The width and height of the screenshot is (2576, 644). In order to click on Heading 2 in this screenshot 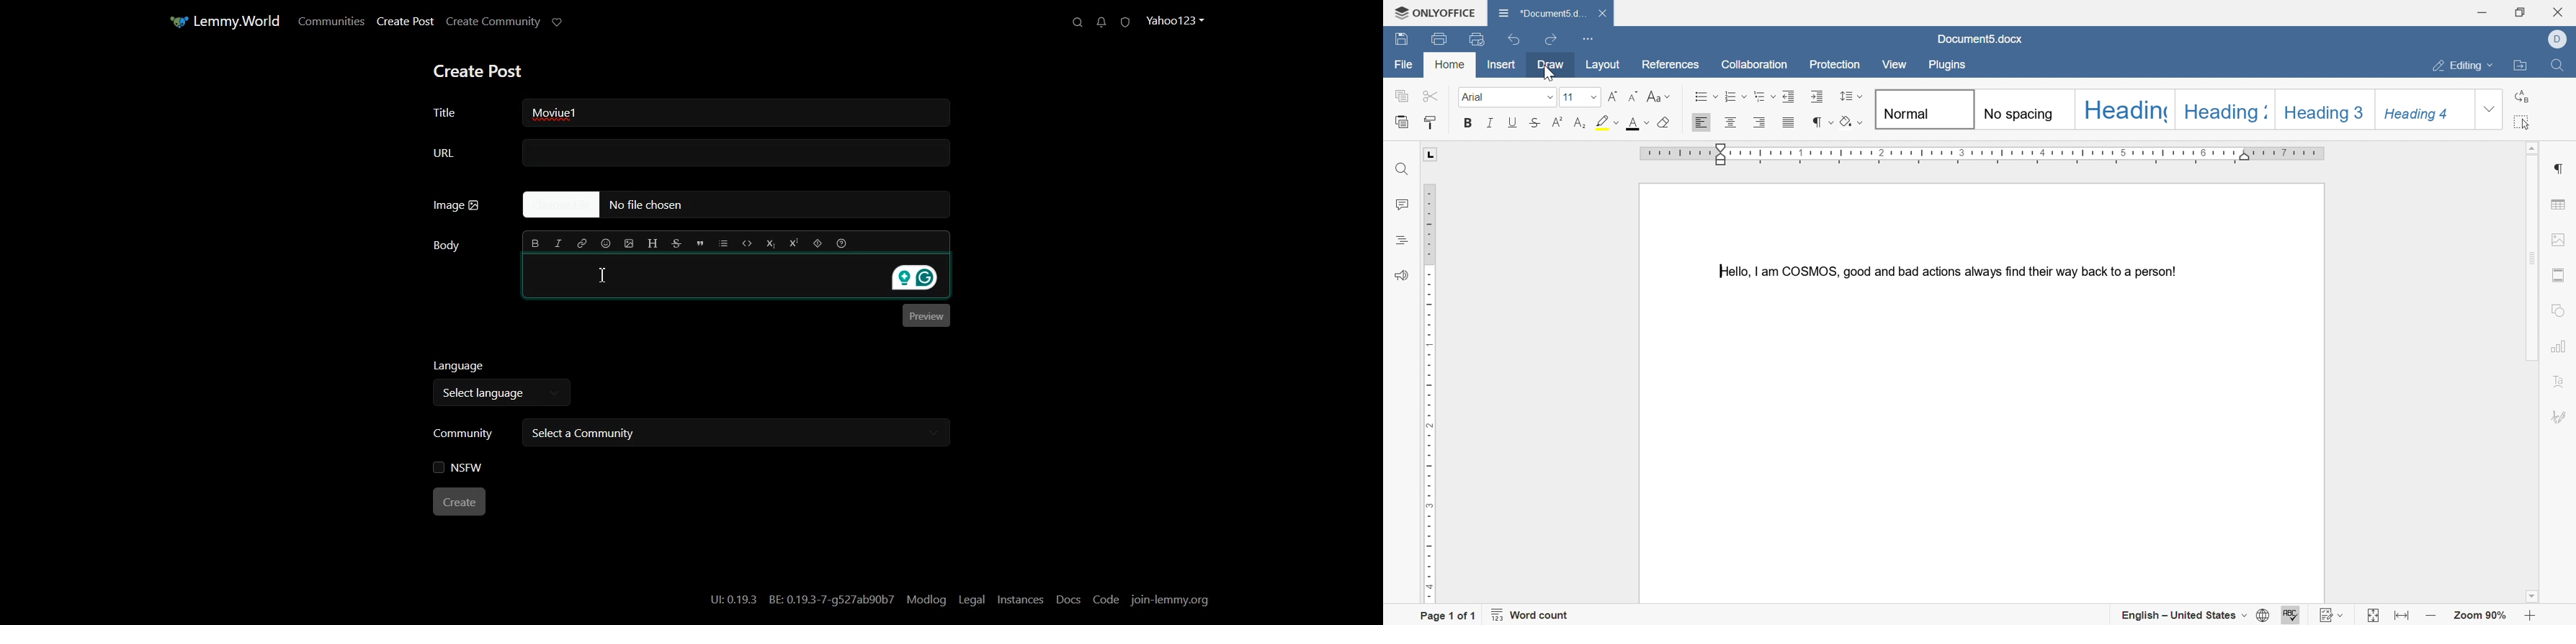, I will do `click(2226, 110)`.